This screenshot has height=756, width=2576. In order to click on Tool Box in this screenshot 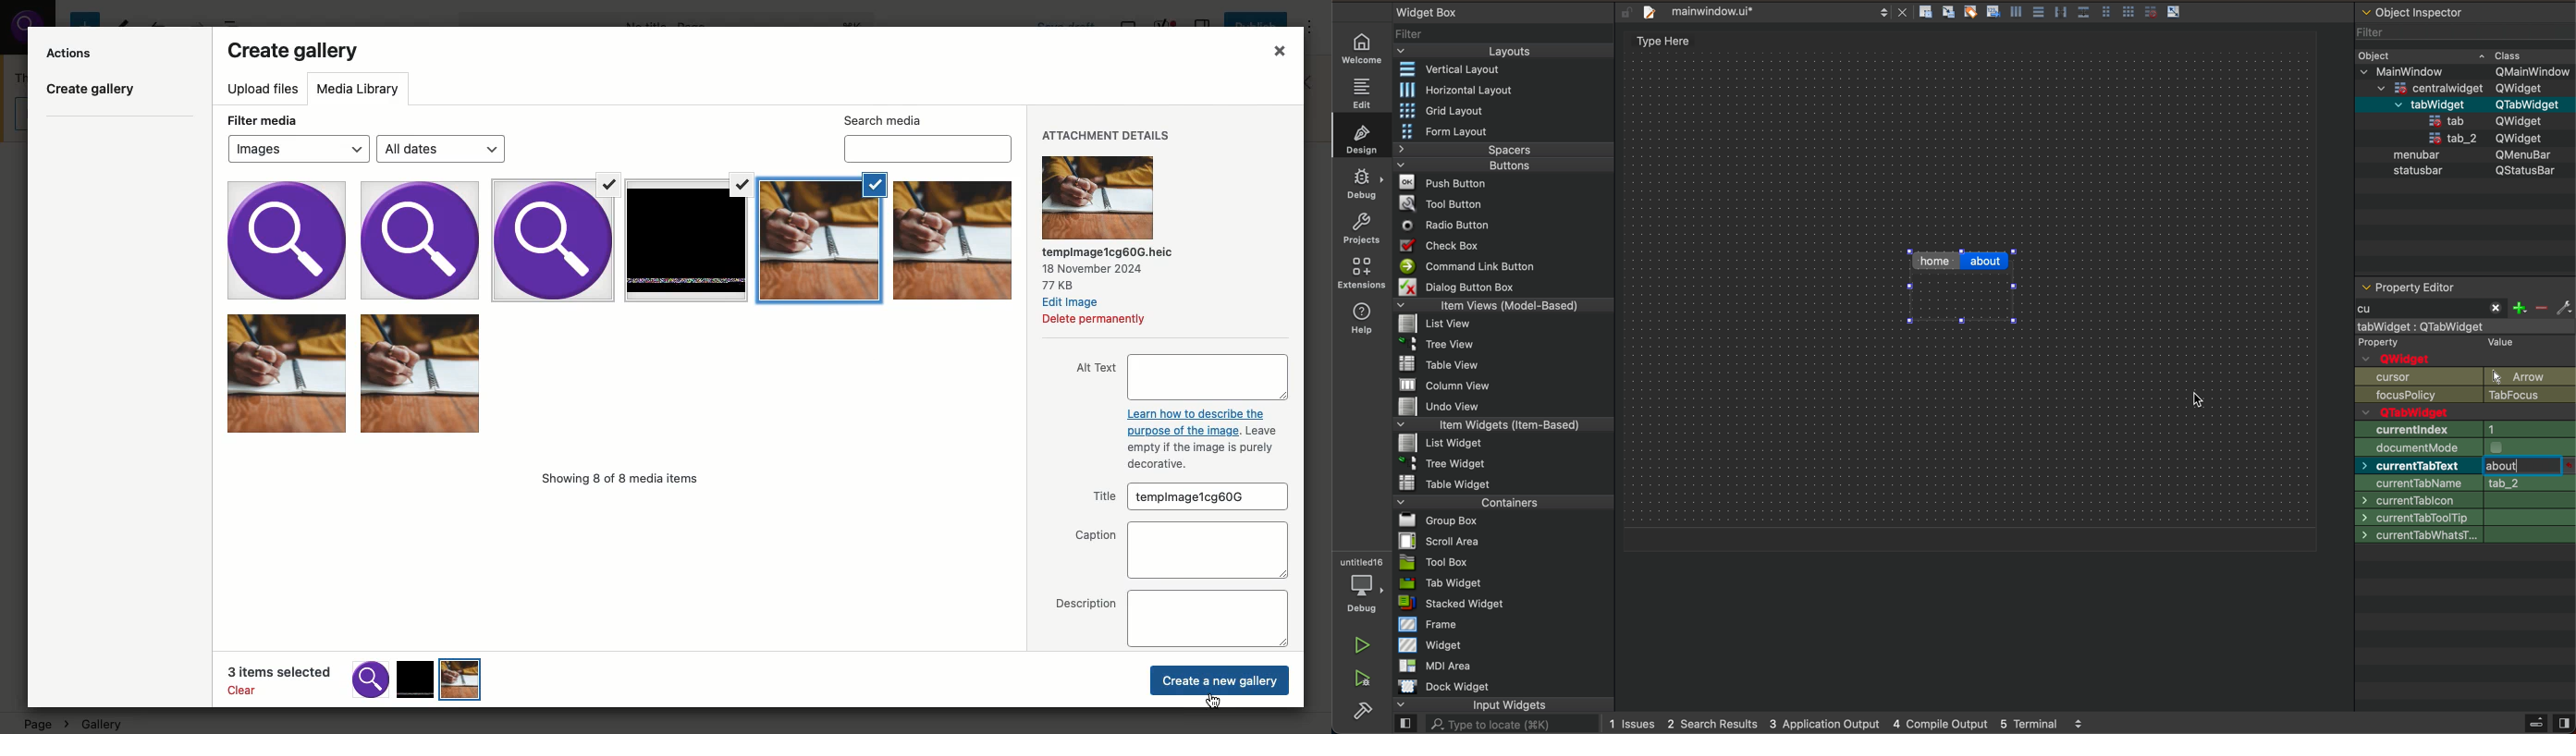, I will do `click(1449, 561)`.